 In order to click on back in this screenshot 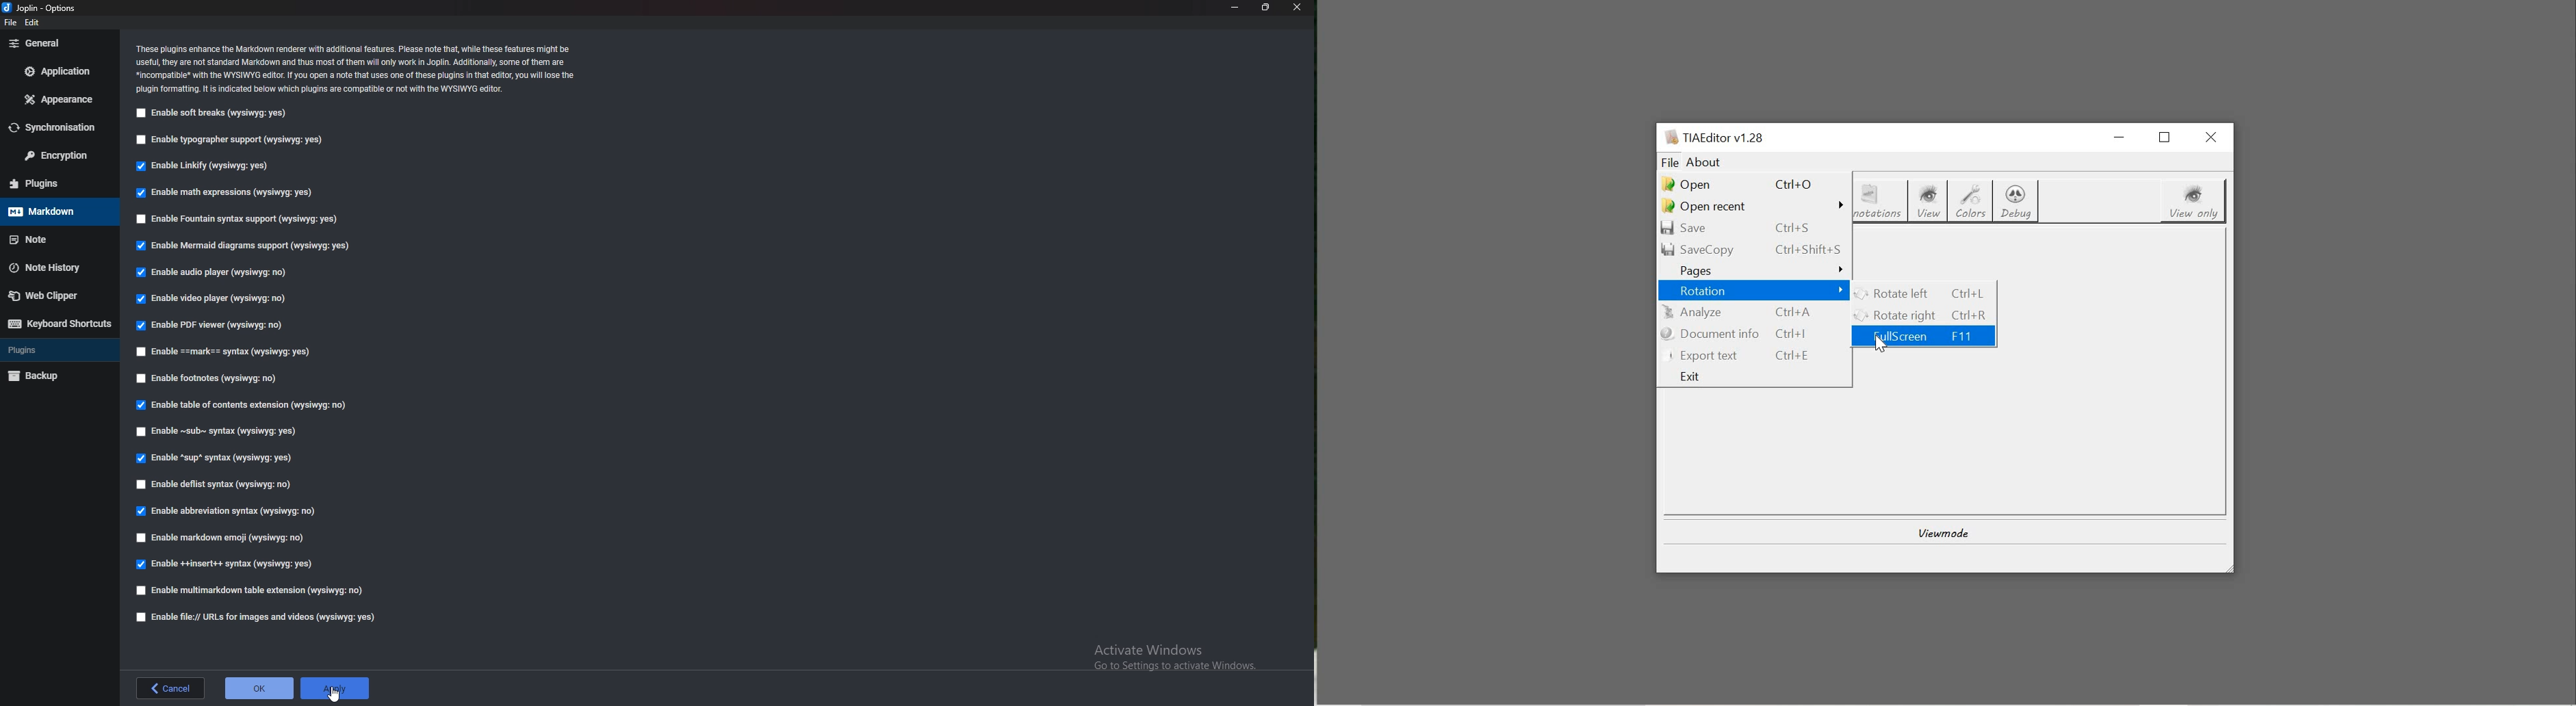, I will do `click(171, 688)`.